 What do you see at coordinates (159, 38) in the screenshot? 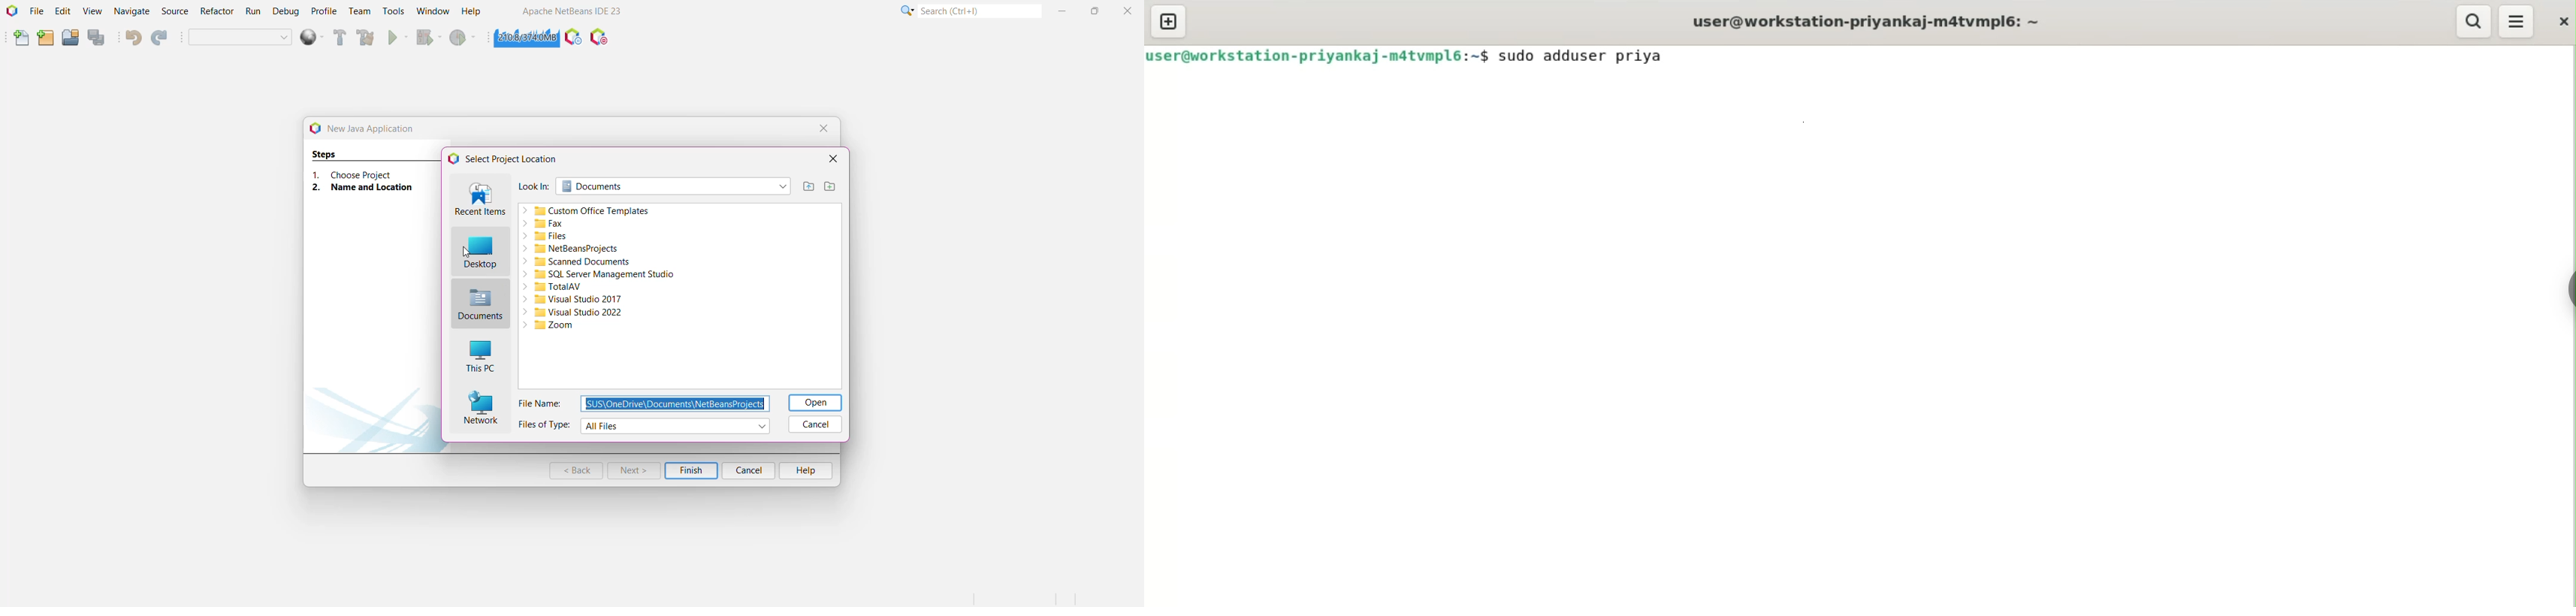
I see `Redo` at bounding box center [159, 38].